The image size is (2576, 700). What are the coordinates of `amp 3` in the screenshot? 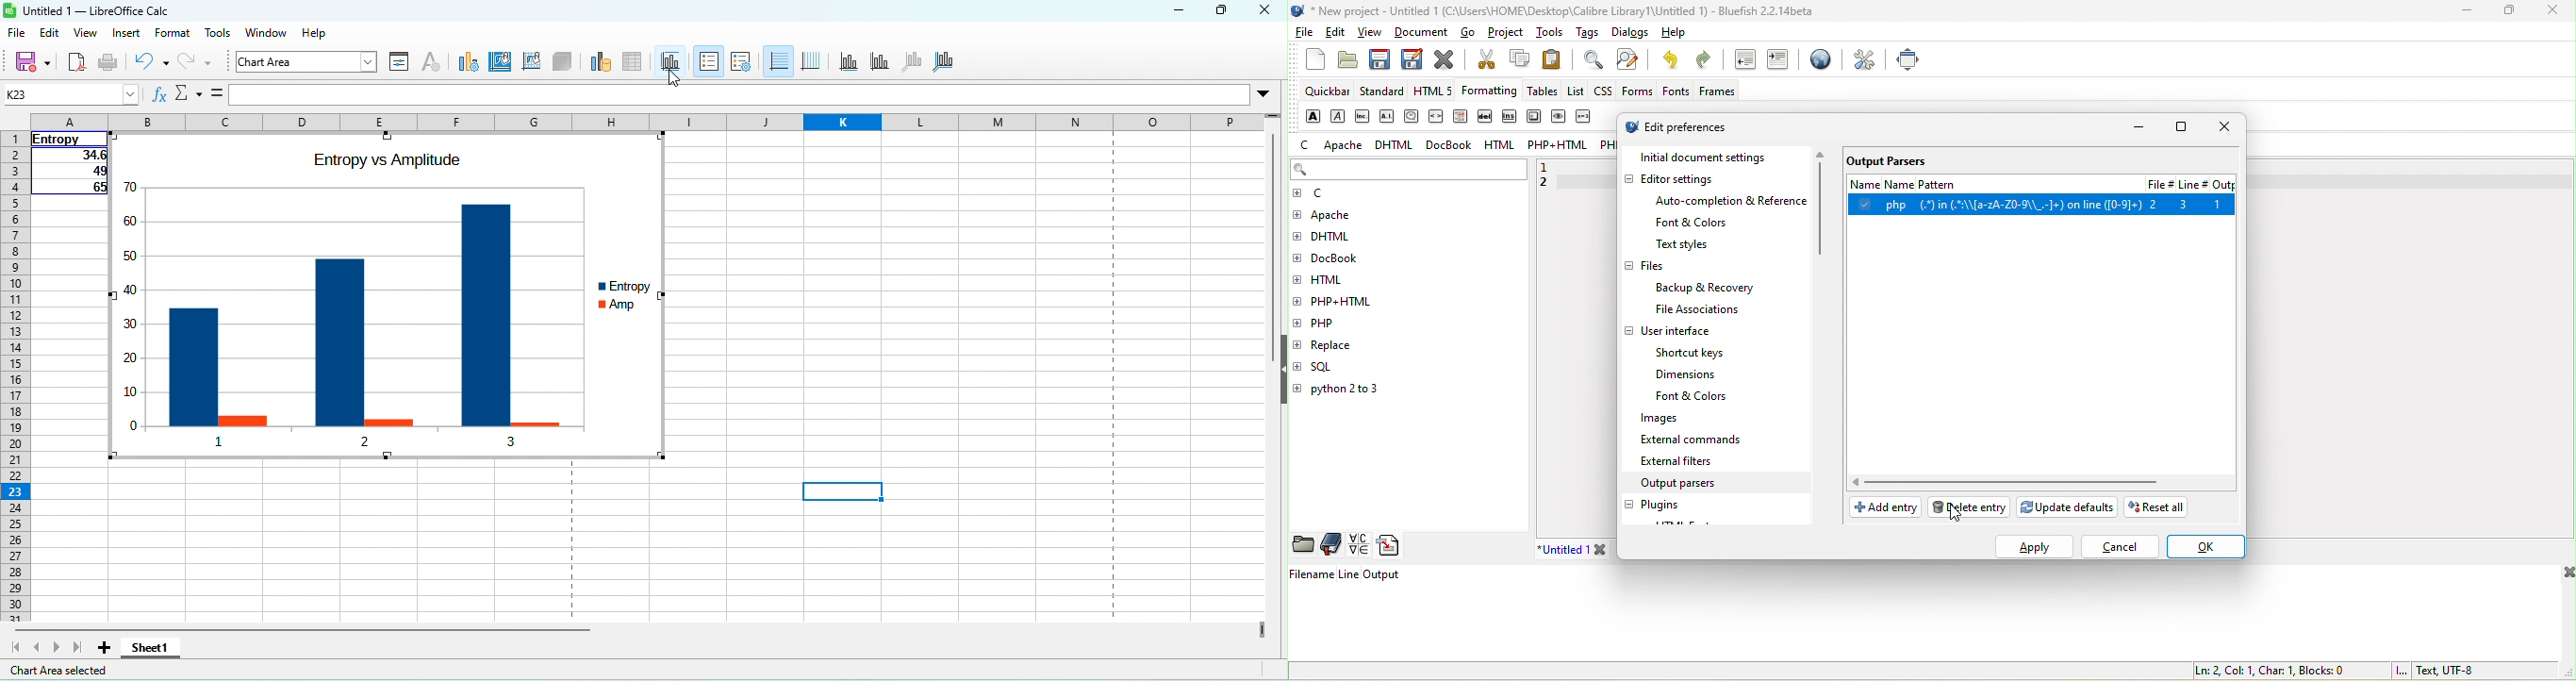 It's located at (536, 419).